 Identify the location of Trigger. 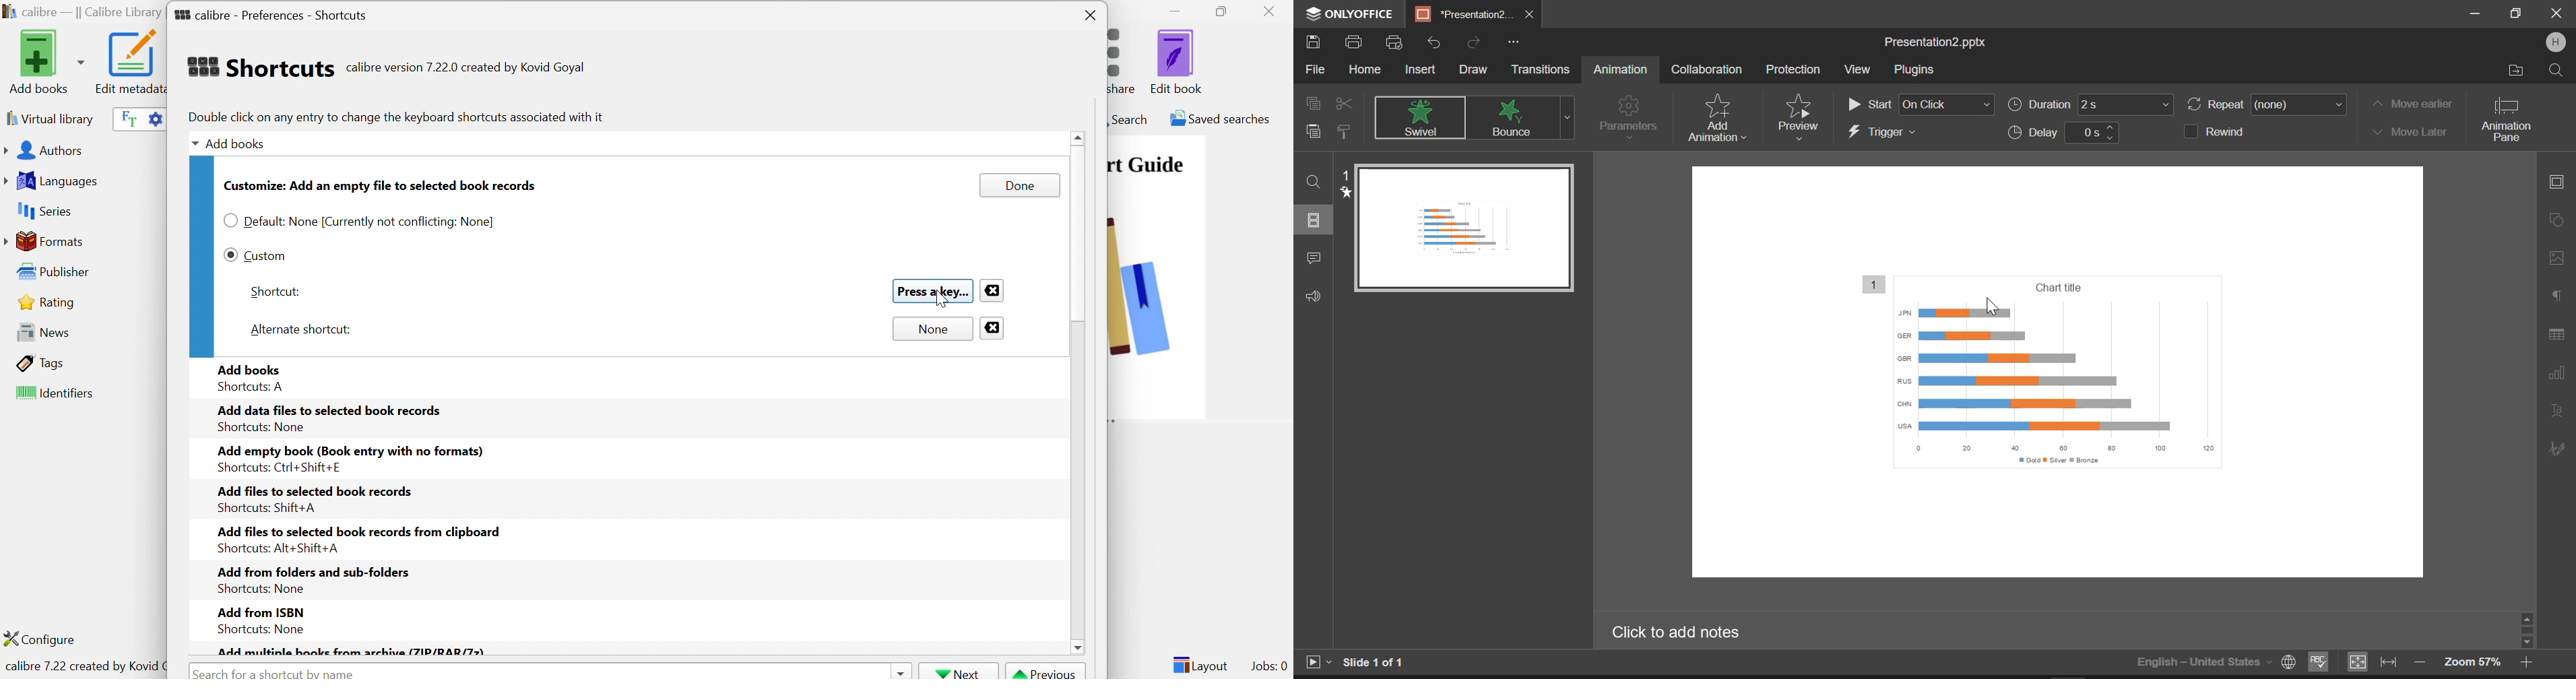
(1919, 133).